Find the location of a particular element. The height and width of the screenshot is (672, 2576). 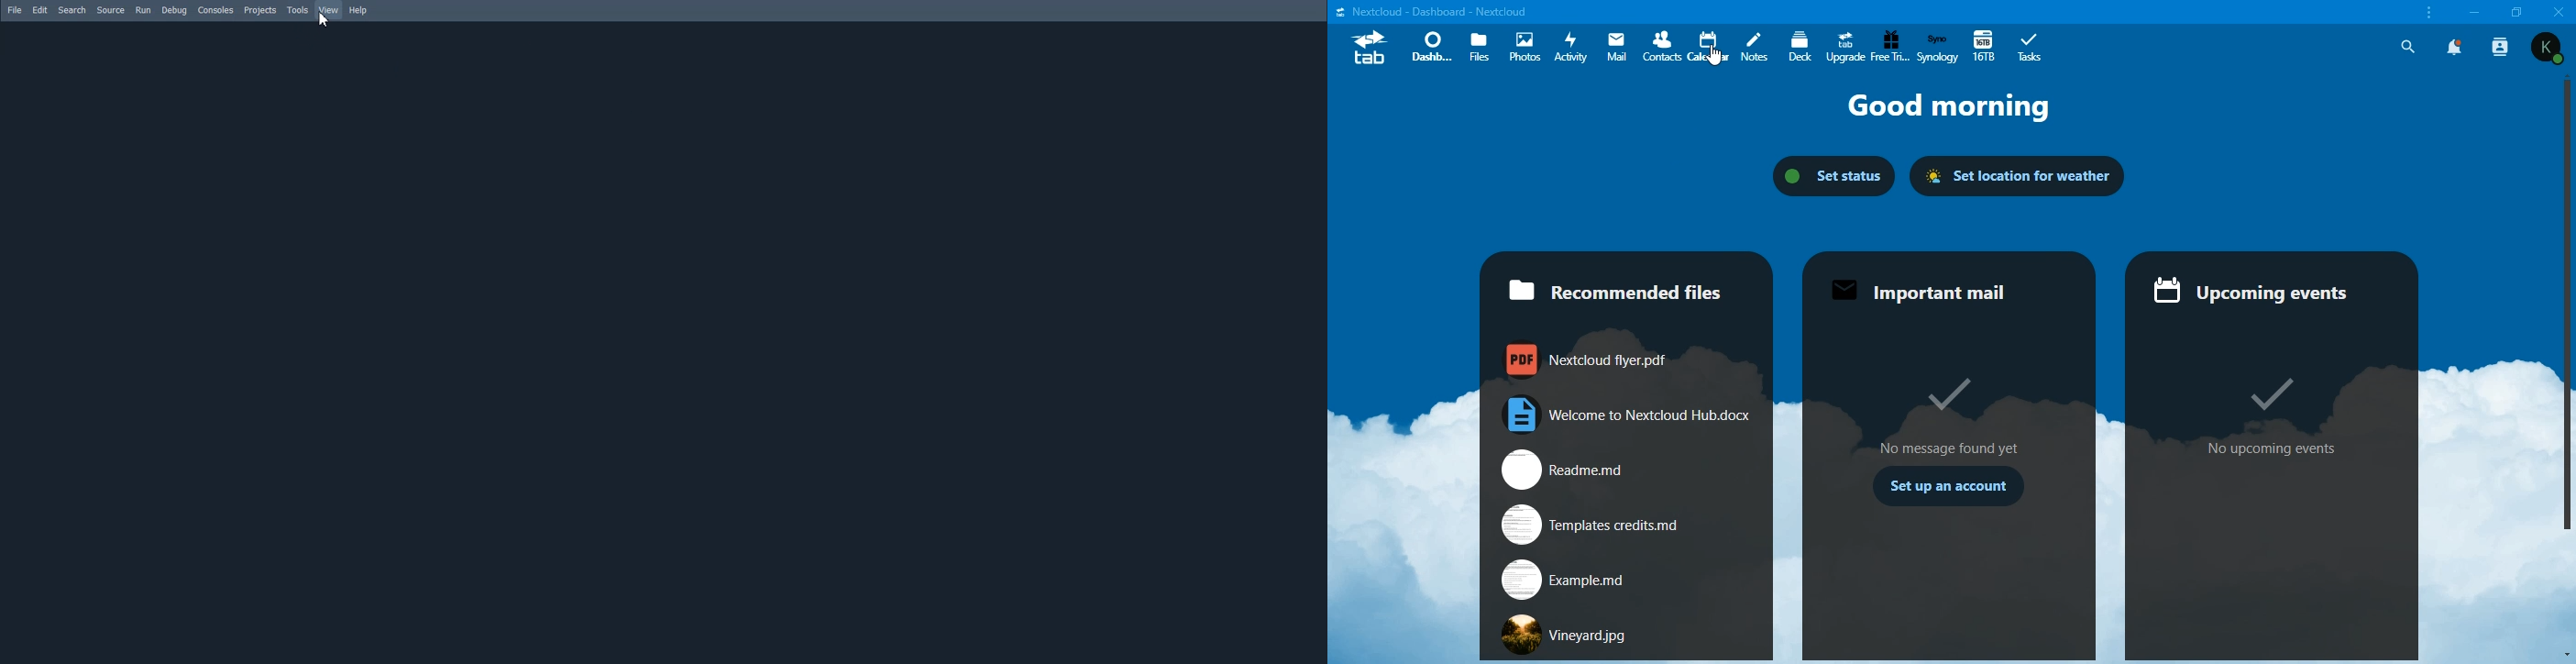

search is located at coordinates (2408, 47).